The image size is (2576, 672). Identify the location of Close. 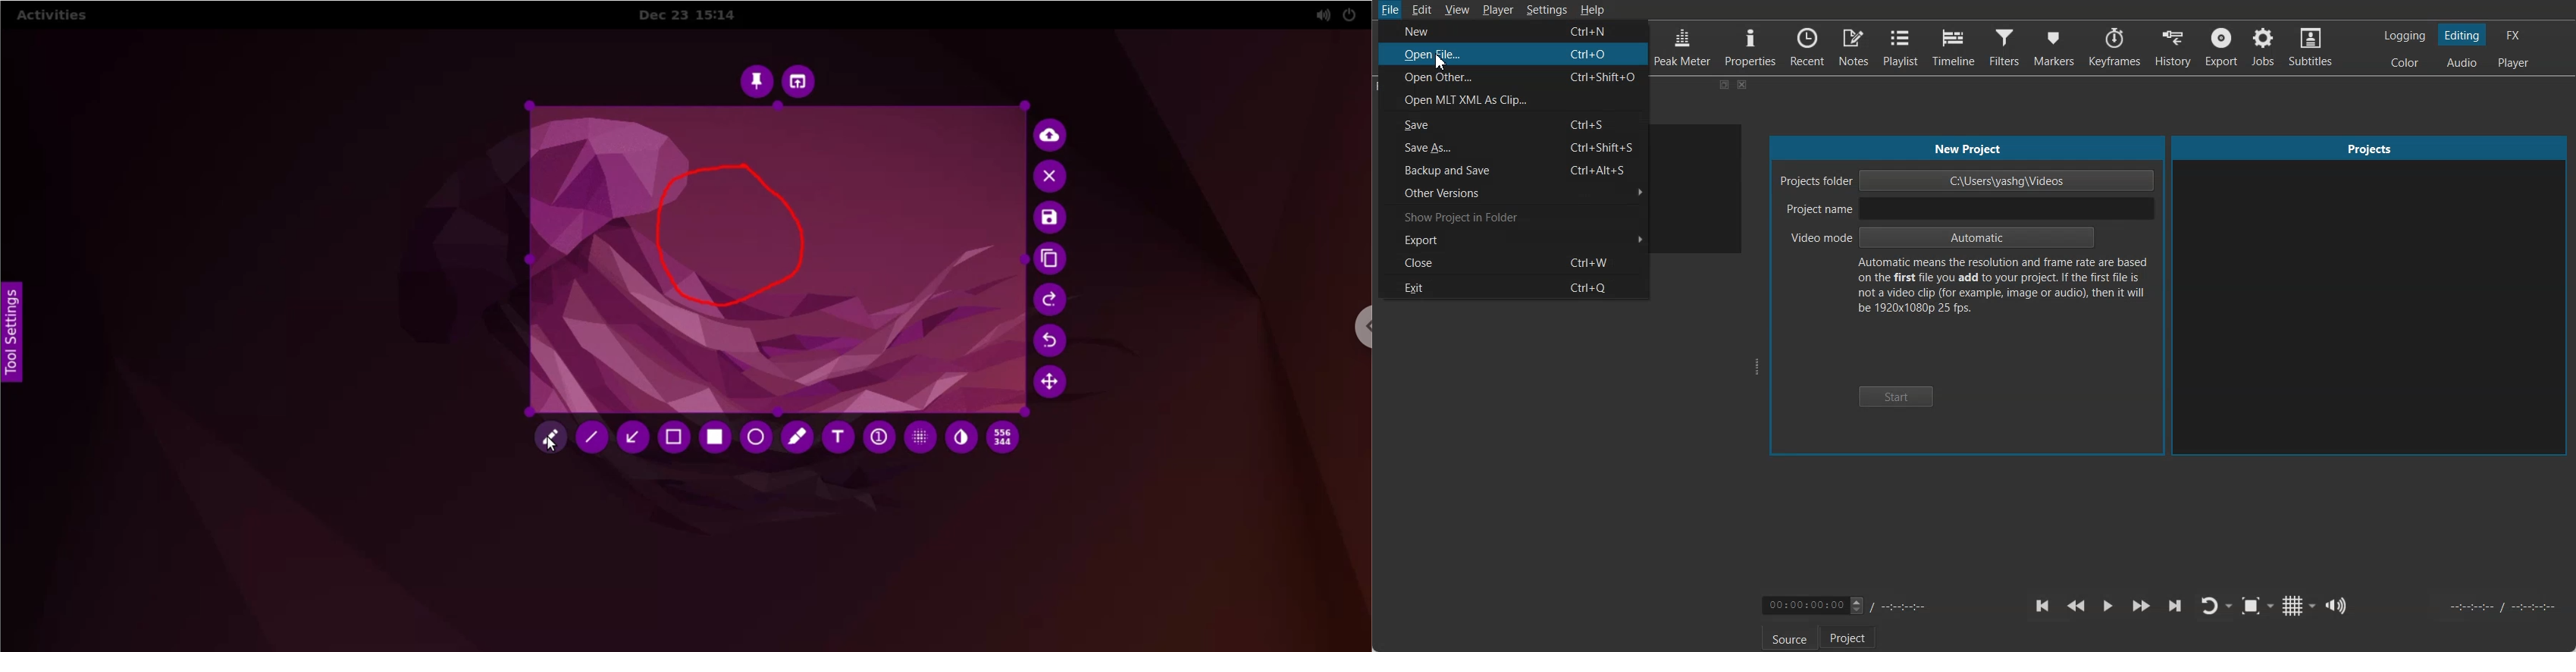
(1457, 262).